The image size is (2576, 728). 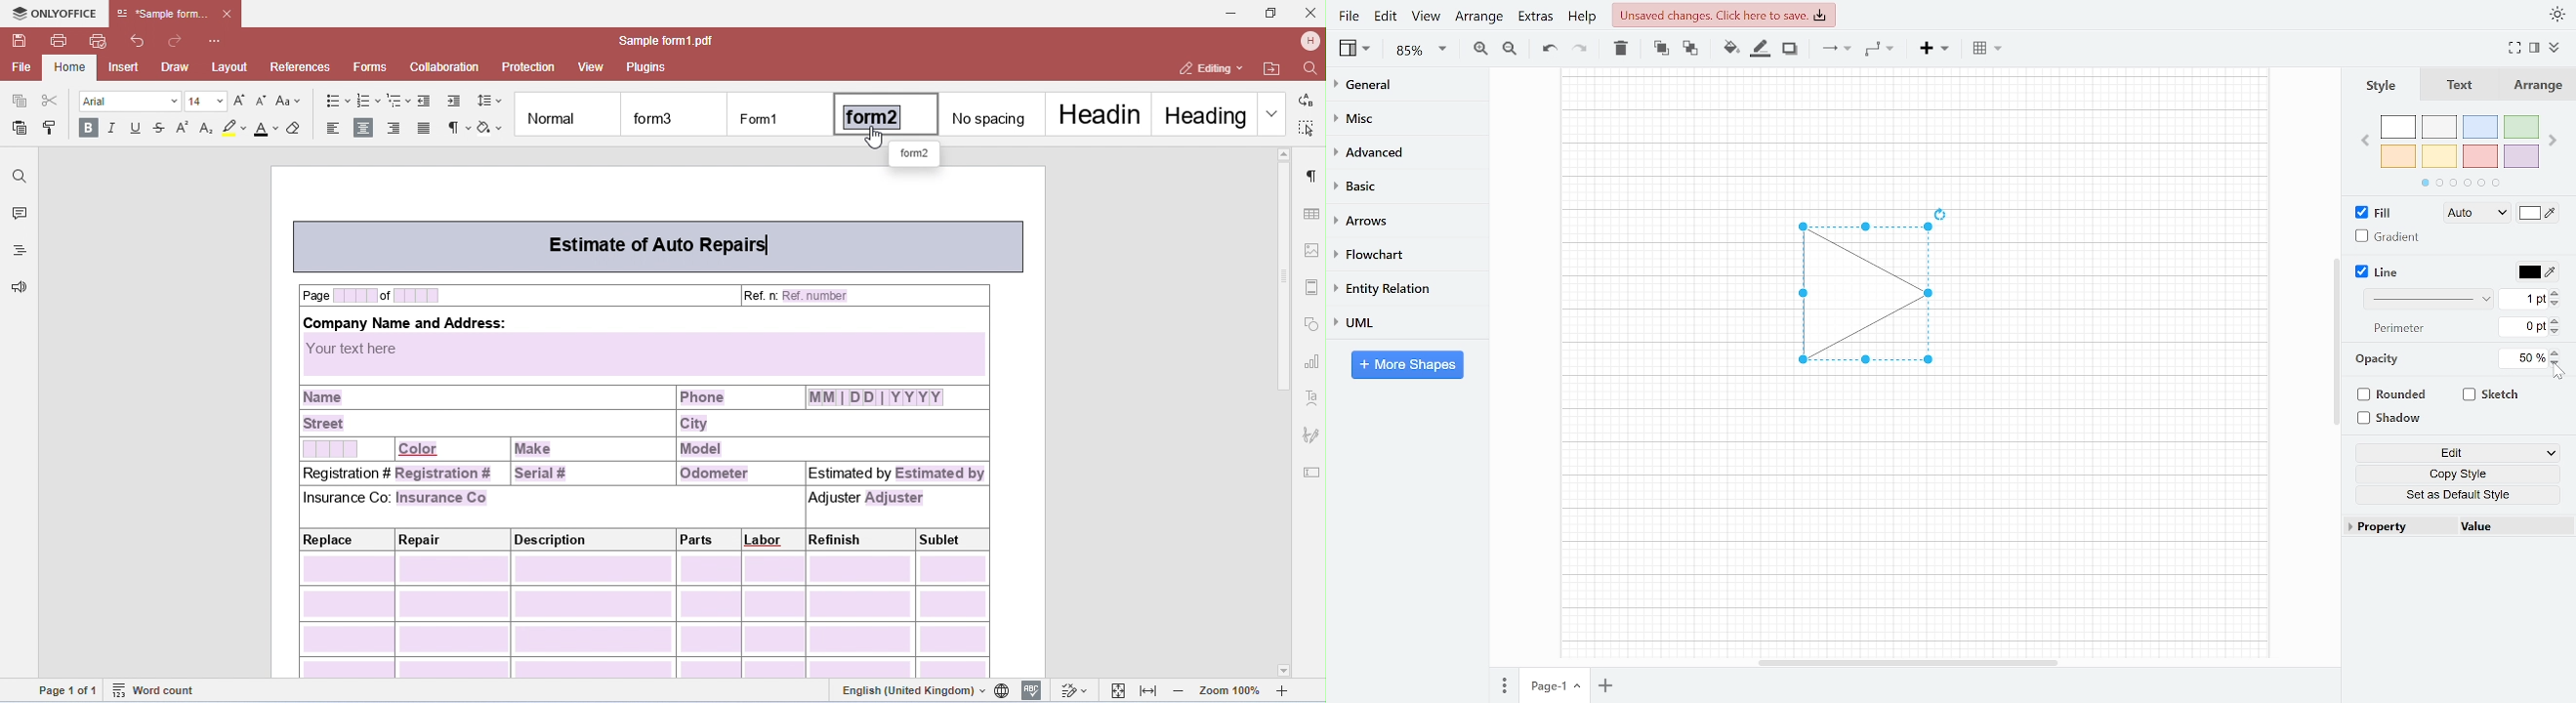 I want to click on ash, so click(x=2441, y=128).